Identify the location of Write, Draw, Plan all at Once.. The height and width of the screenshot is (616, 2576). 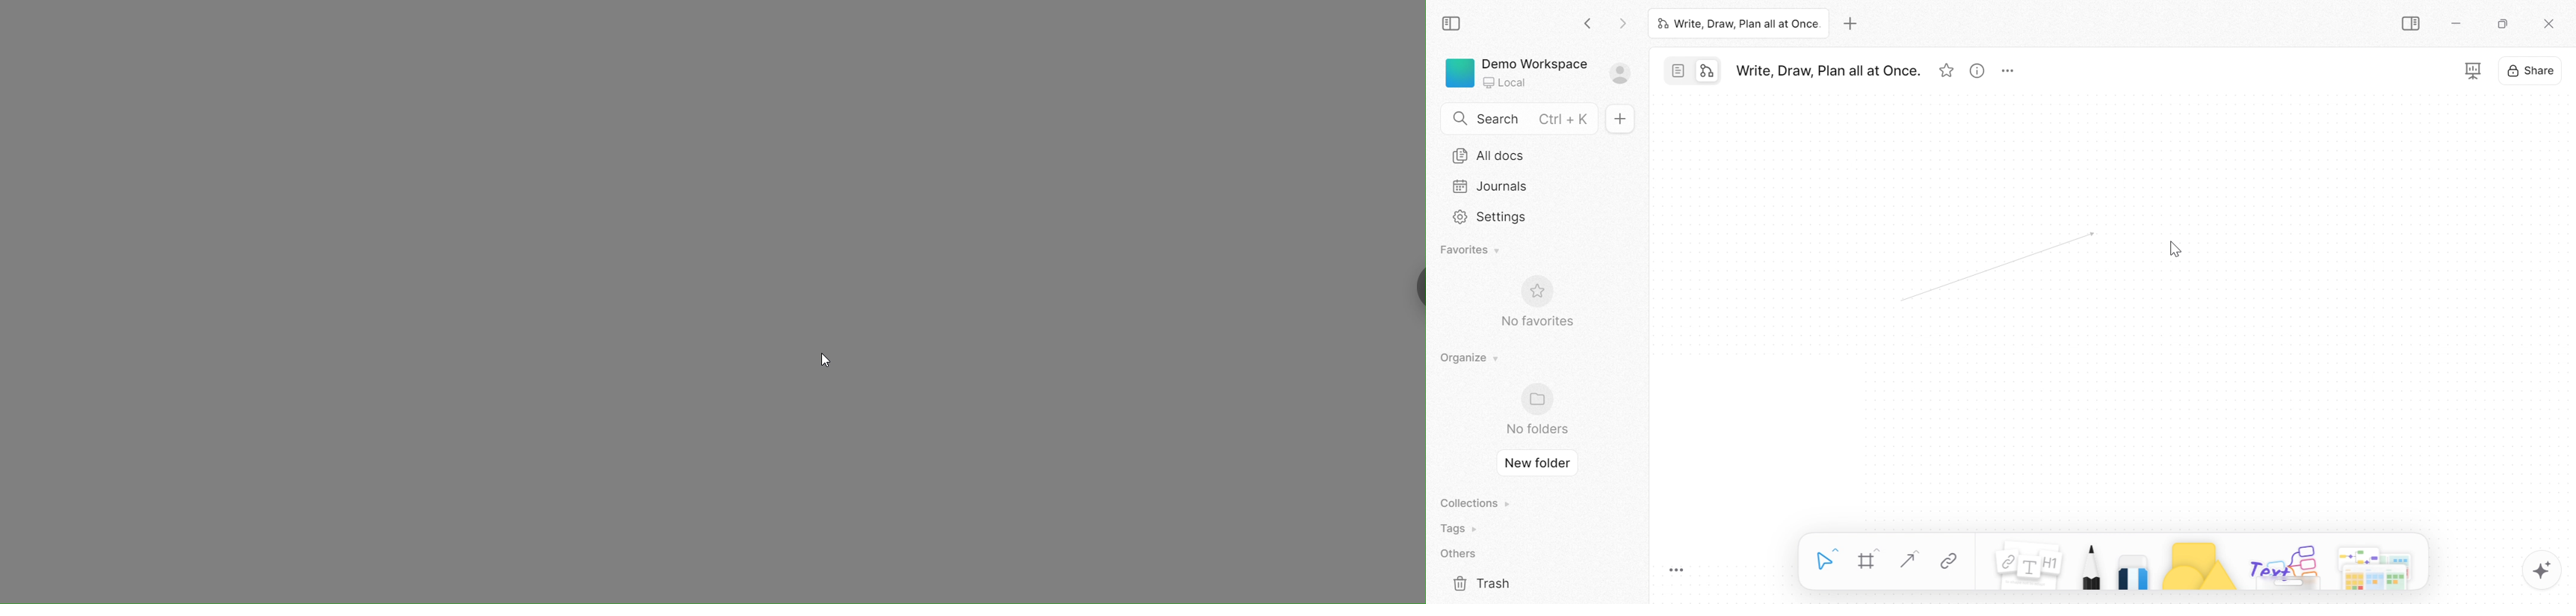
(1738, 23).